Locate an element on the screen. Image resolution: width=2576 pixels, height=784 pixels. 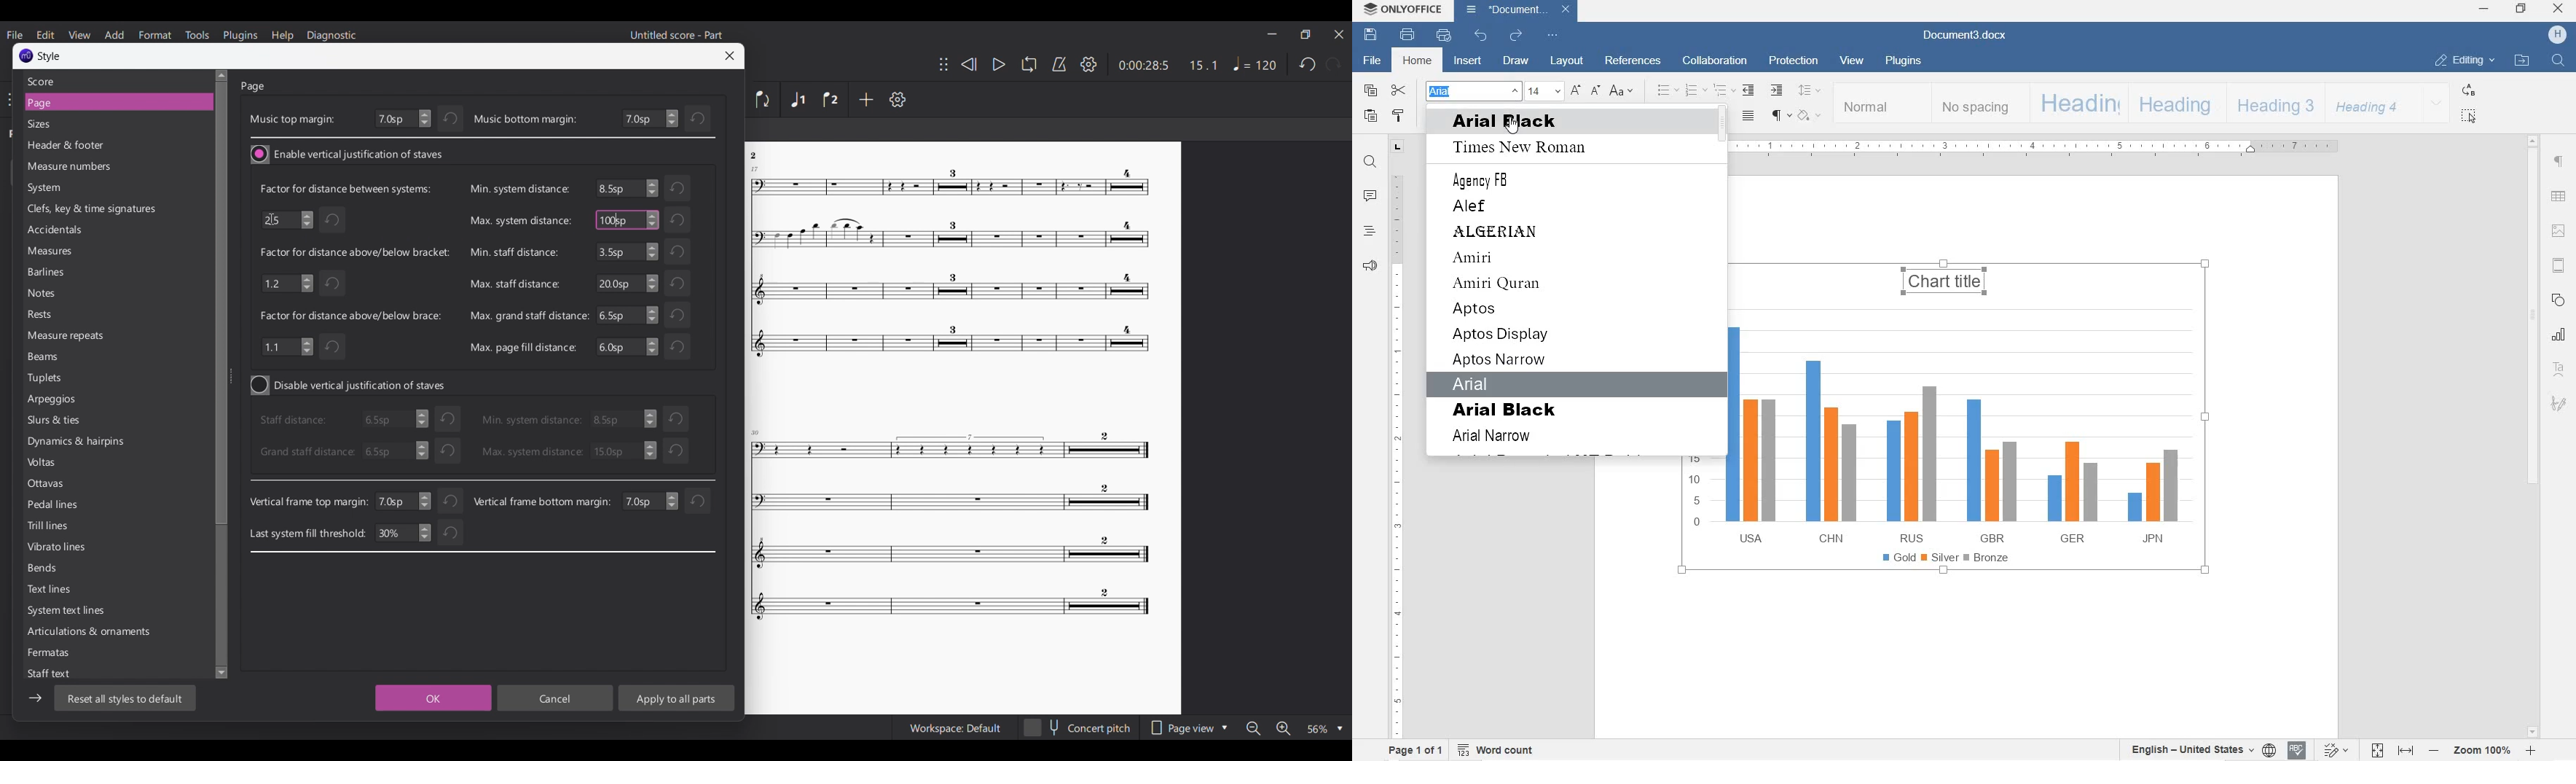
SAVE is located at coordinates (1370, 36).